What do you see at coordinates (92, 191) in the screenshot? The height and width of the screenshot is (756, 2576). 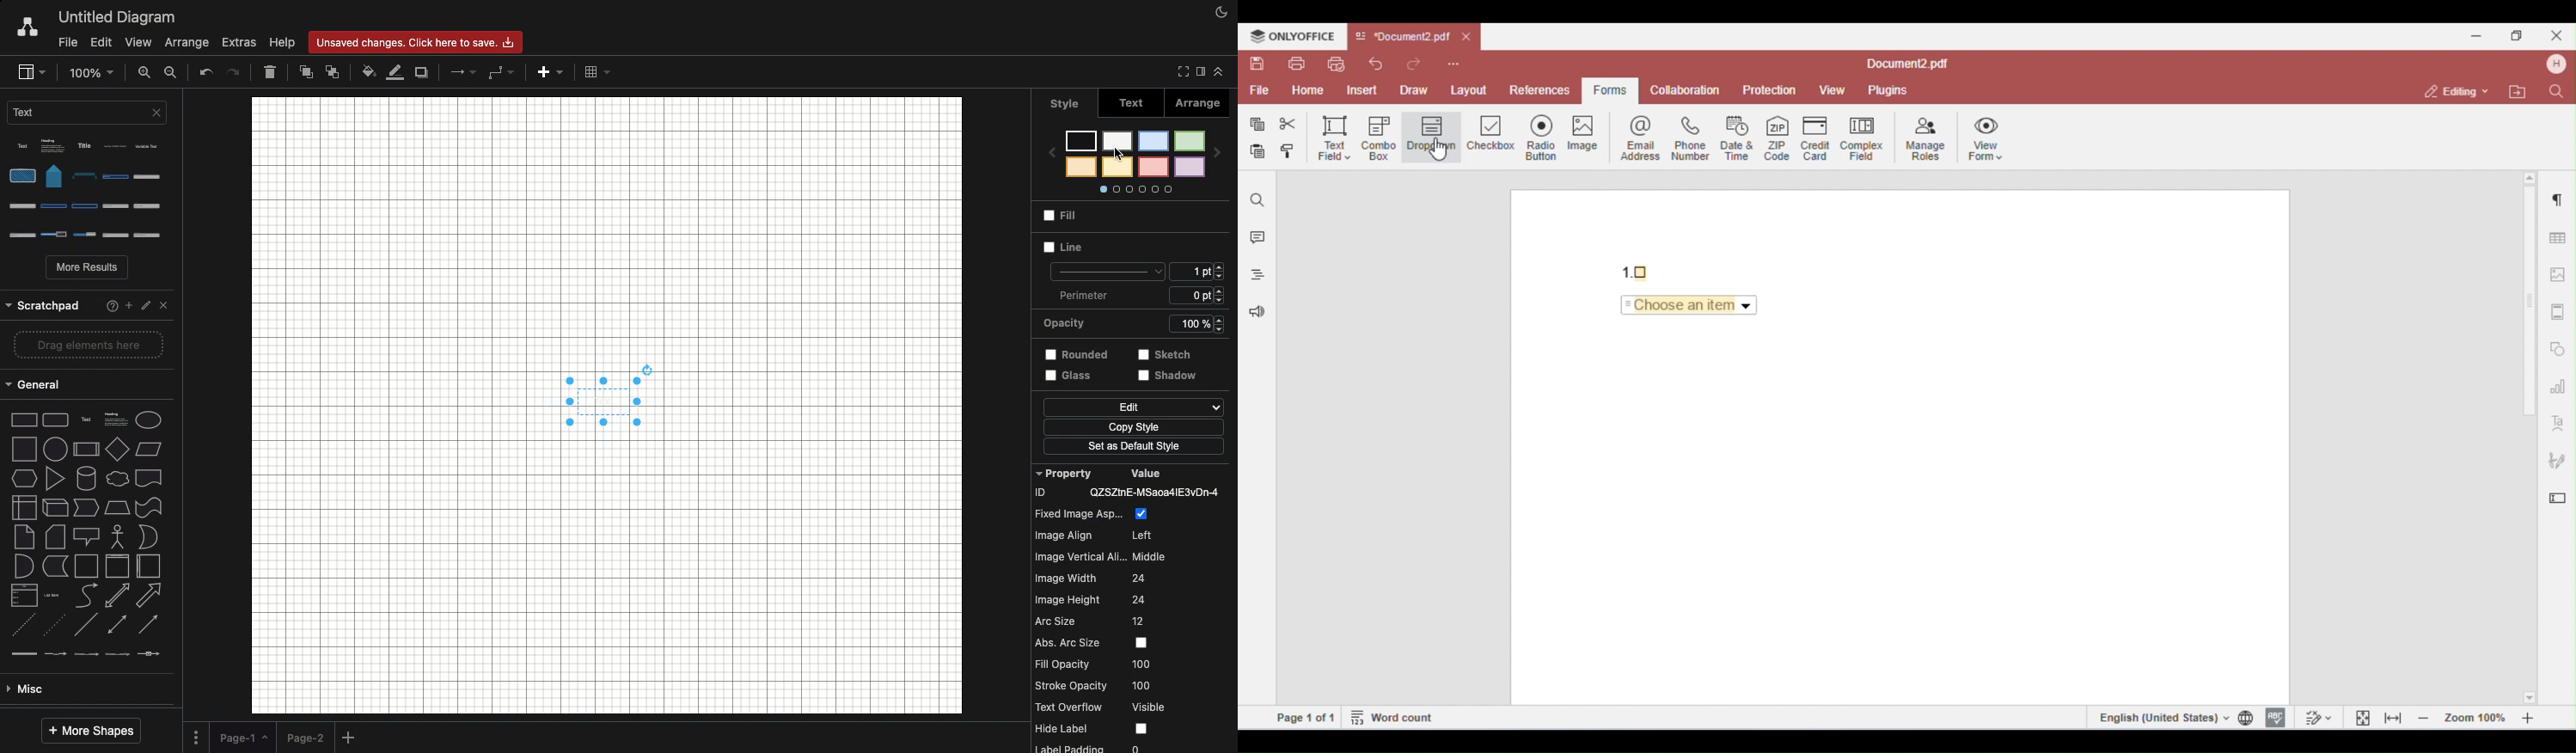 I see `Options` at bounding box center [92, 191].